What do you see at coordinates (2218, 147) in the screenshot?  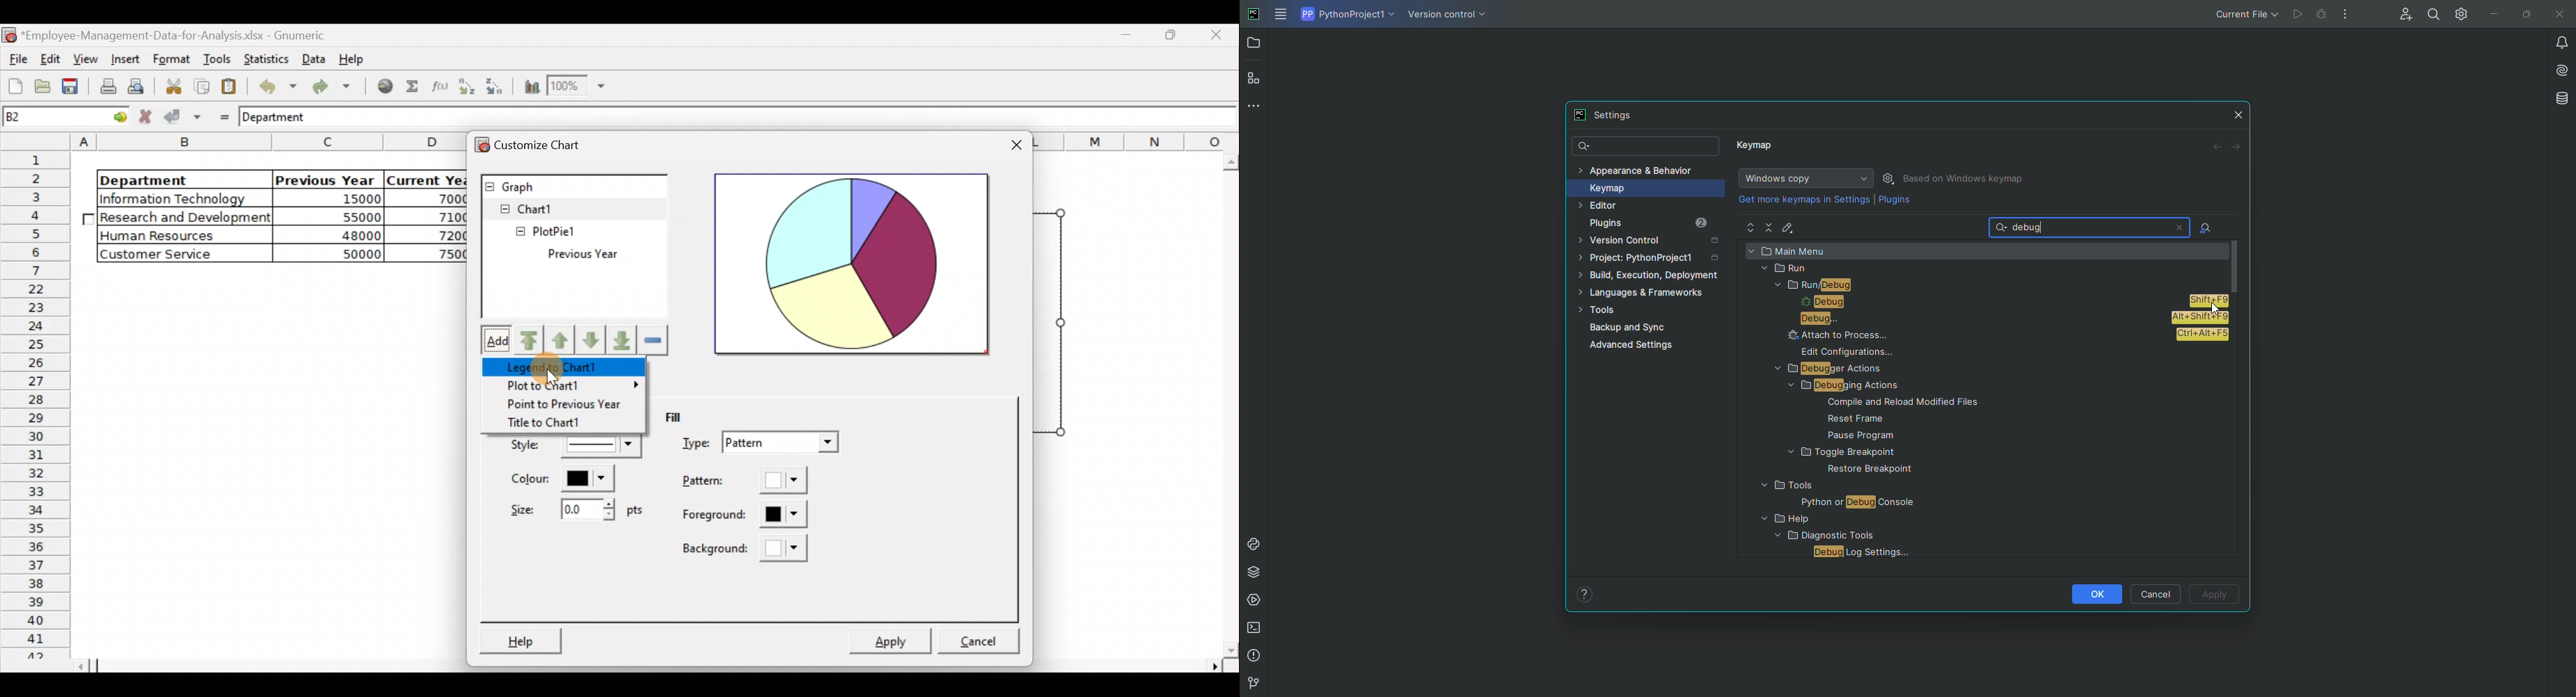 I see `Back` at bounding box center [2218, 147].